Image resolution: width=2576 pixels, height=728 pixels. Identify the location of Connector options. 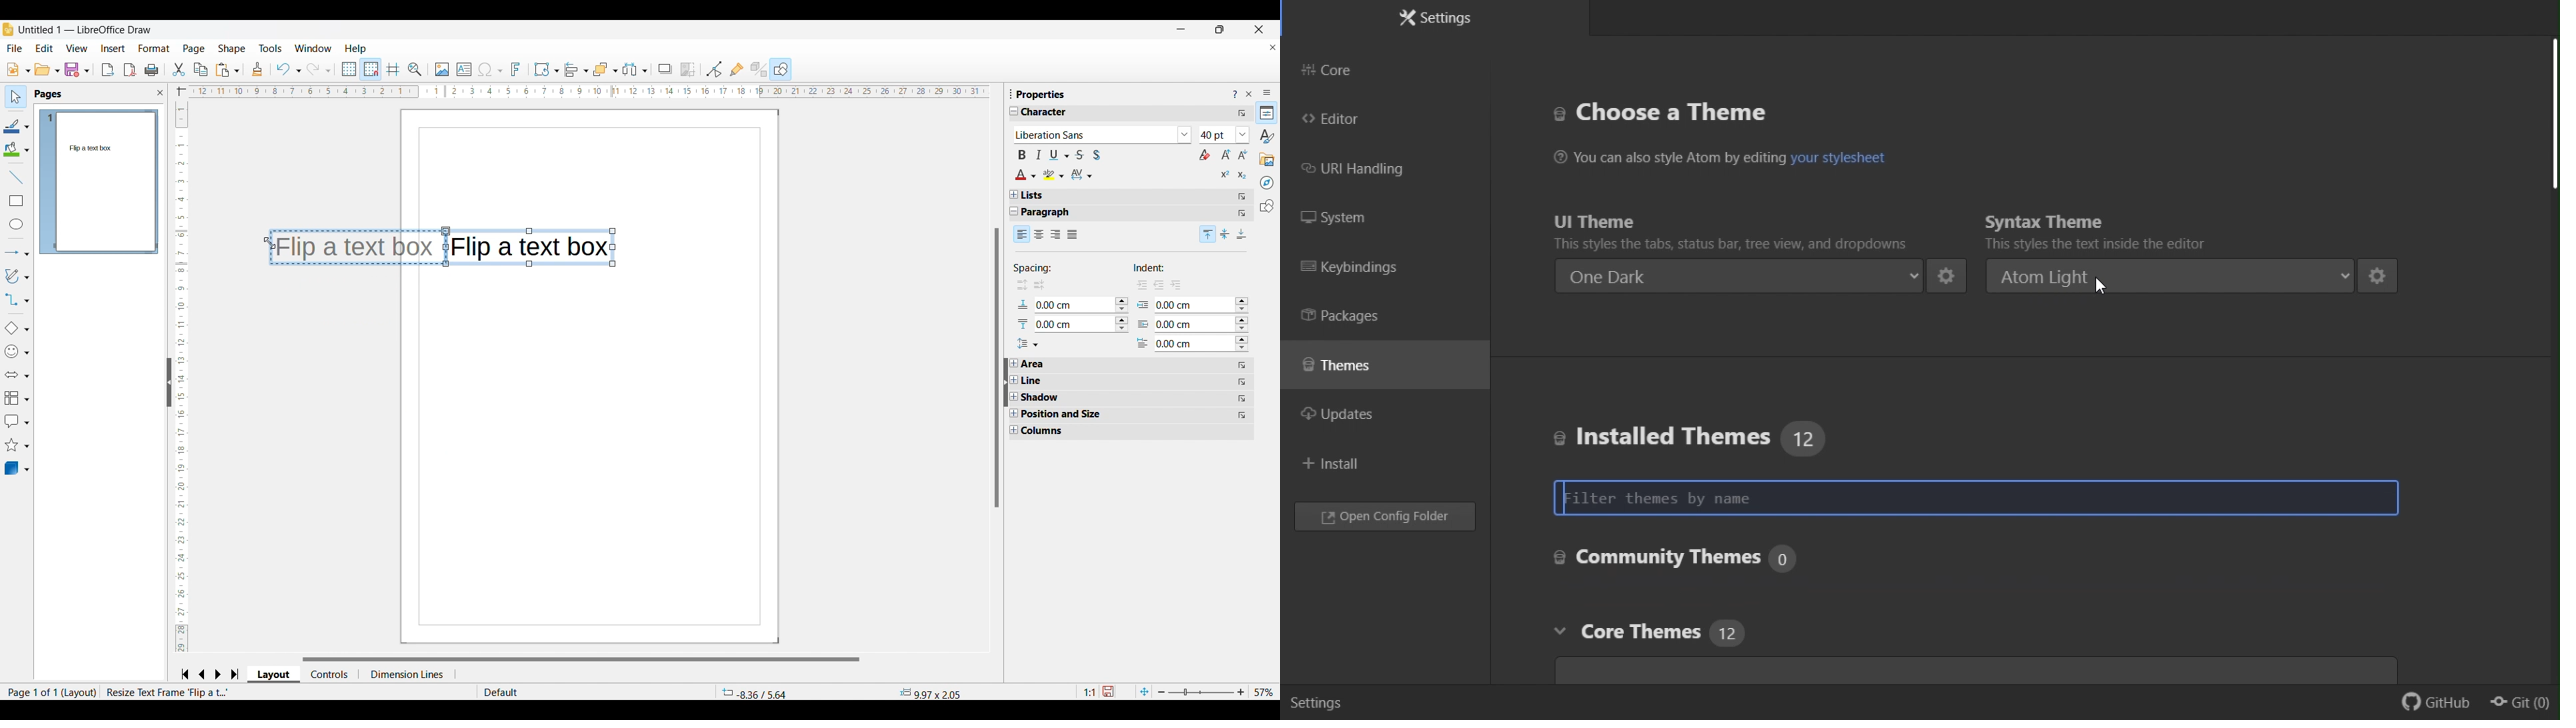
(17, 299).